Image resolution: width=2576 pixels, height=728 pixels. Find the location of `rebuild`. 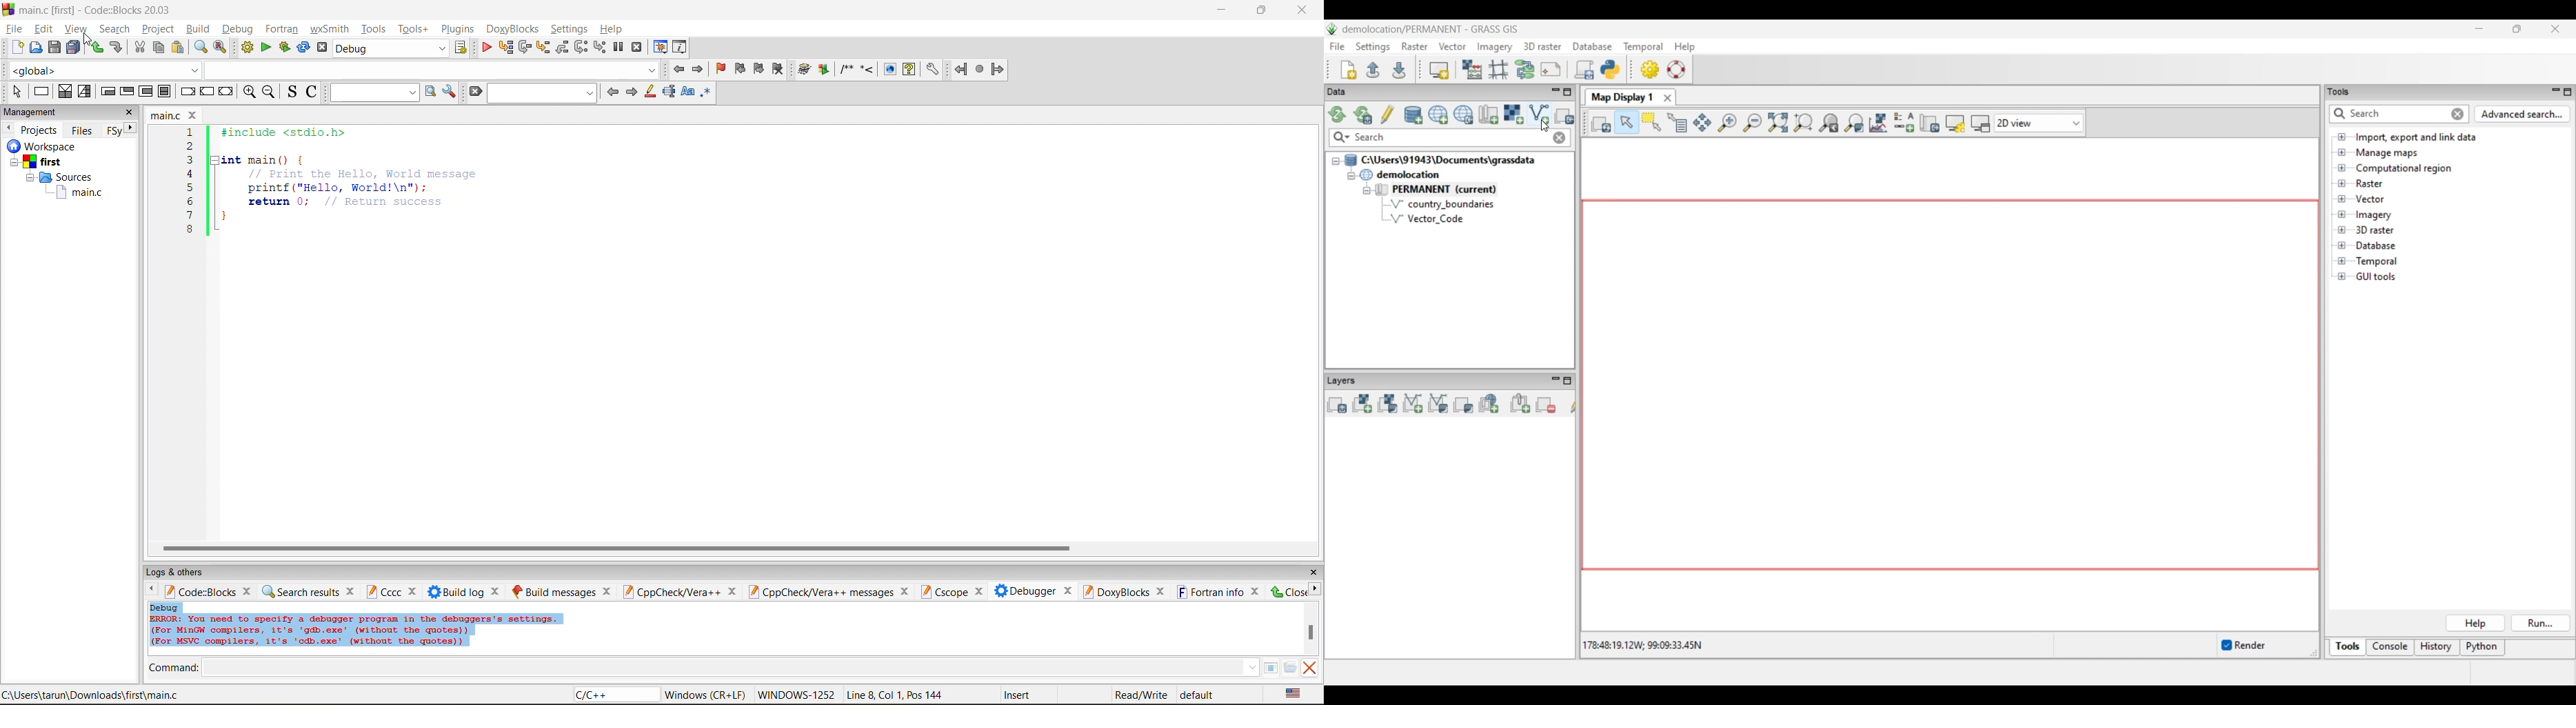

rebuild is located at coordinates (303, 48).